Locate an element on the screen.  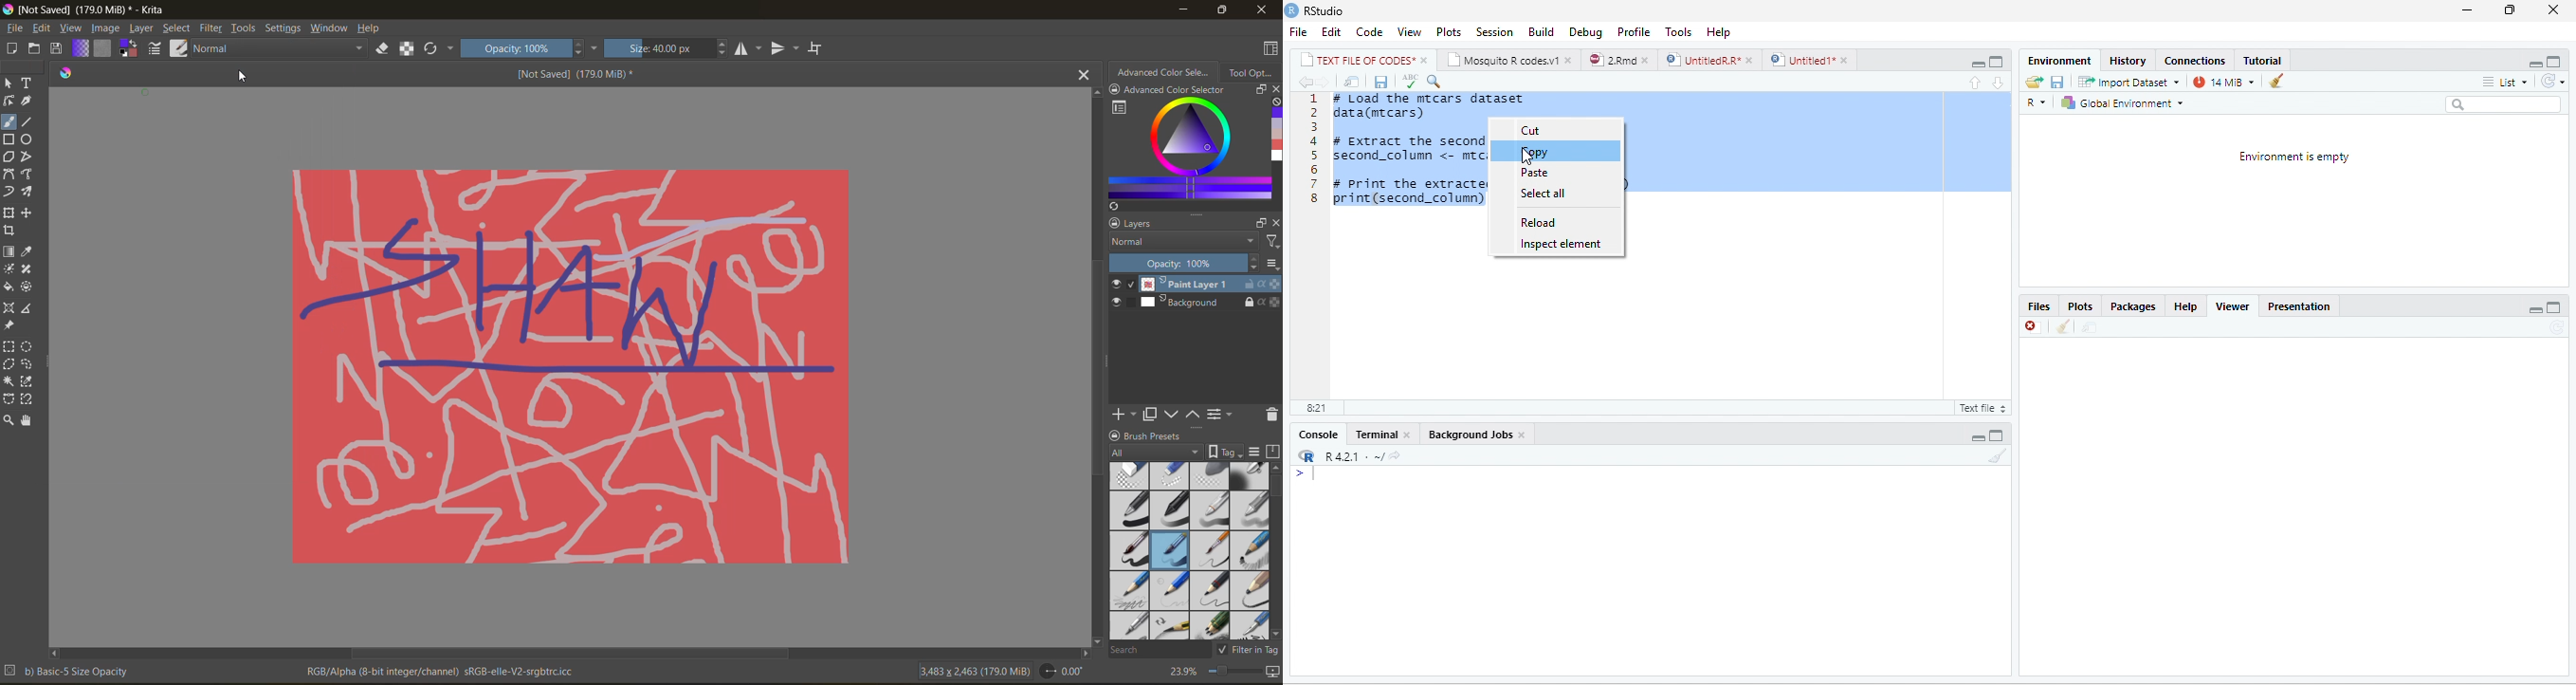
‘Mosquito R codes.v1 is located at coordinates (1503, 59).